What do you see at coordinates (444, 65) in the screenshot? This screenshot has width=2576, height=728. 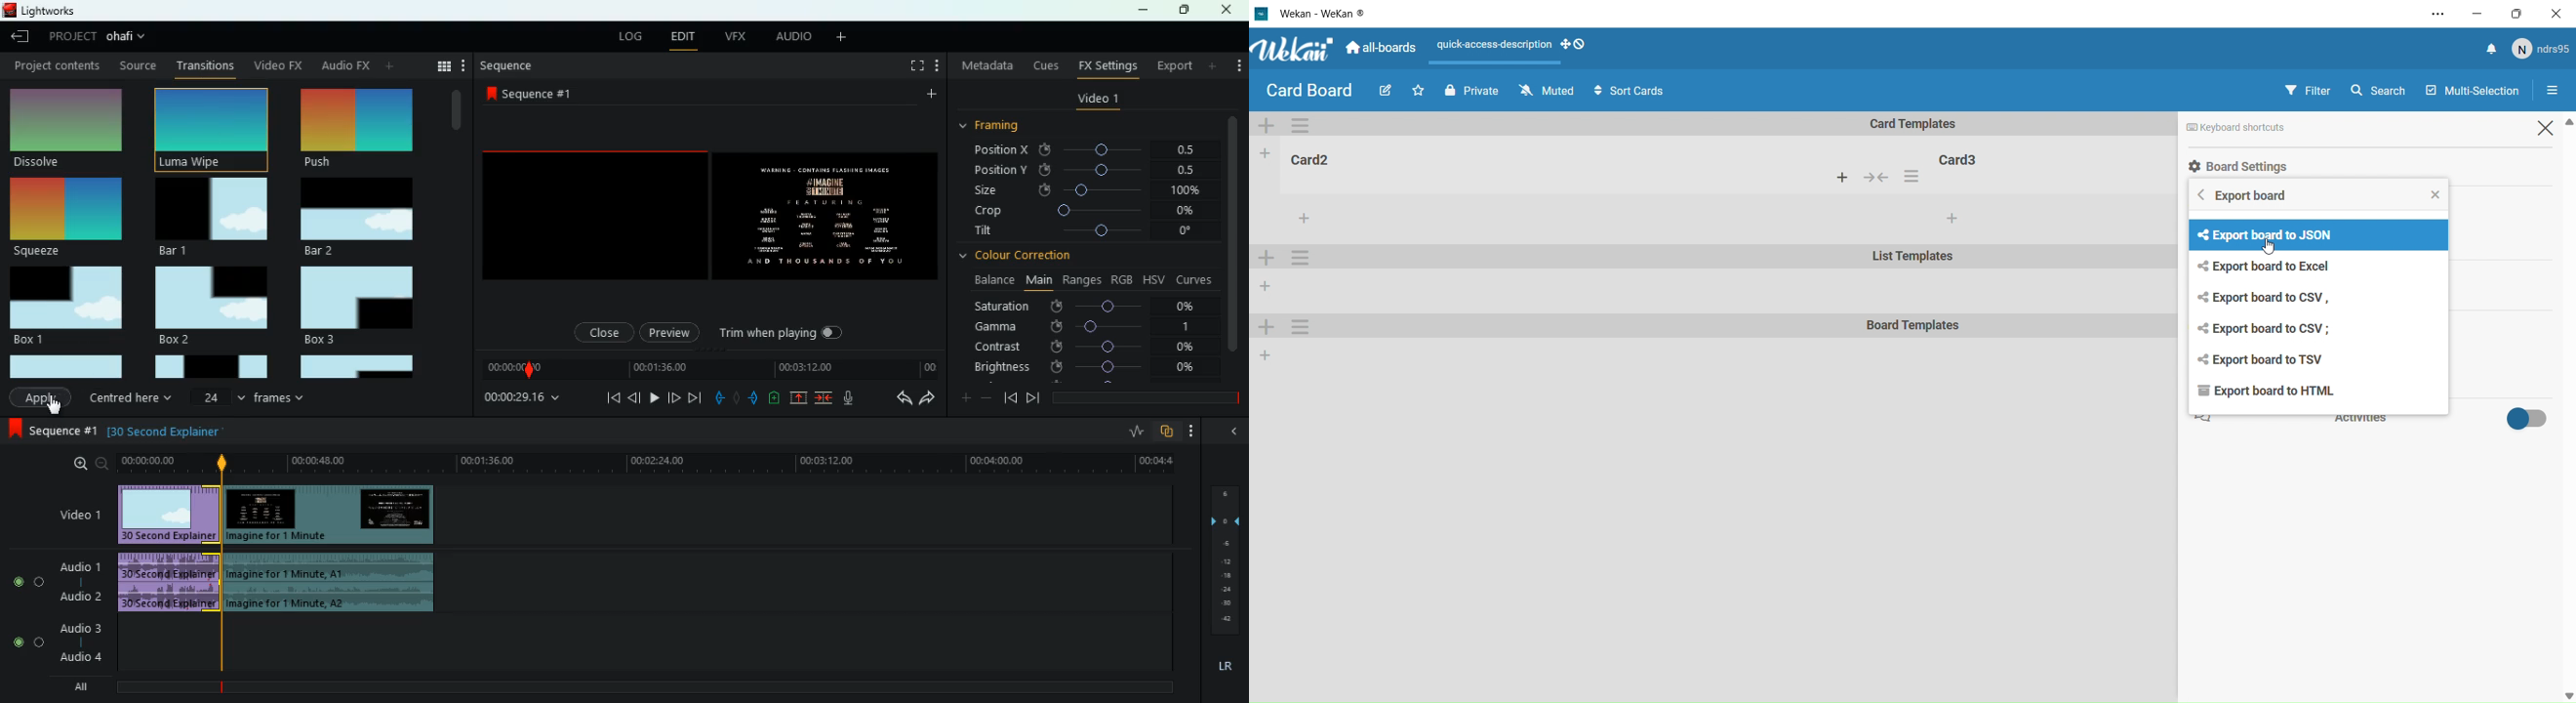 I see `menu` at bounding box center [444, 65].